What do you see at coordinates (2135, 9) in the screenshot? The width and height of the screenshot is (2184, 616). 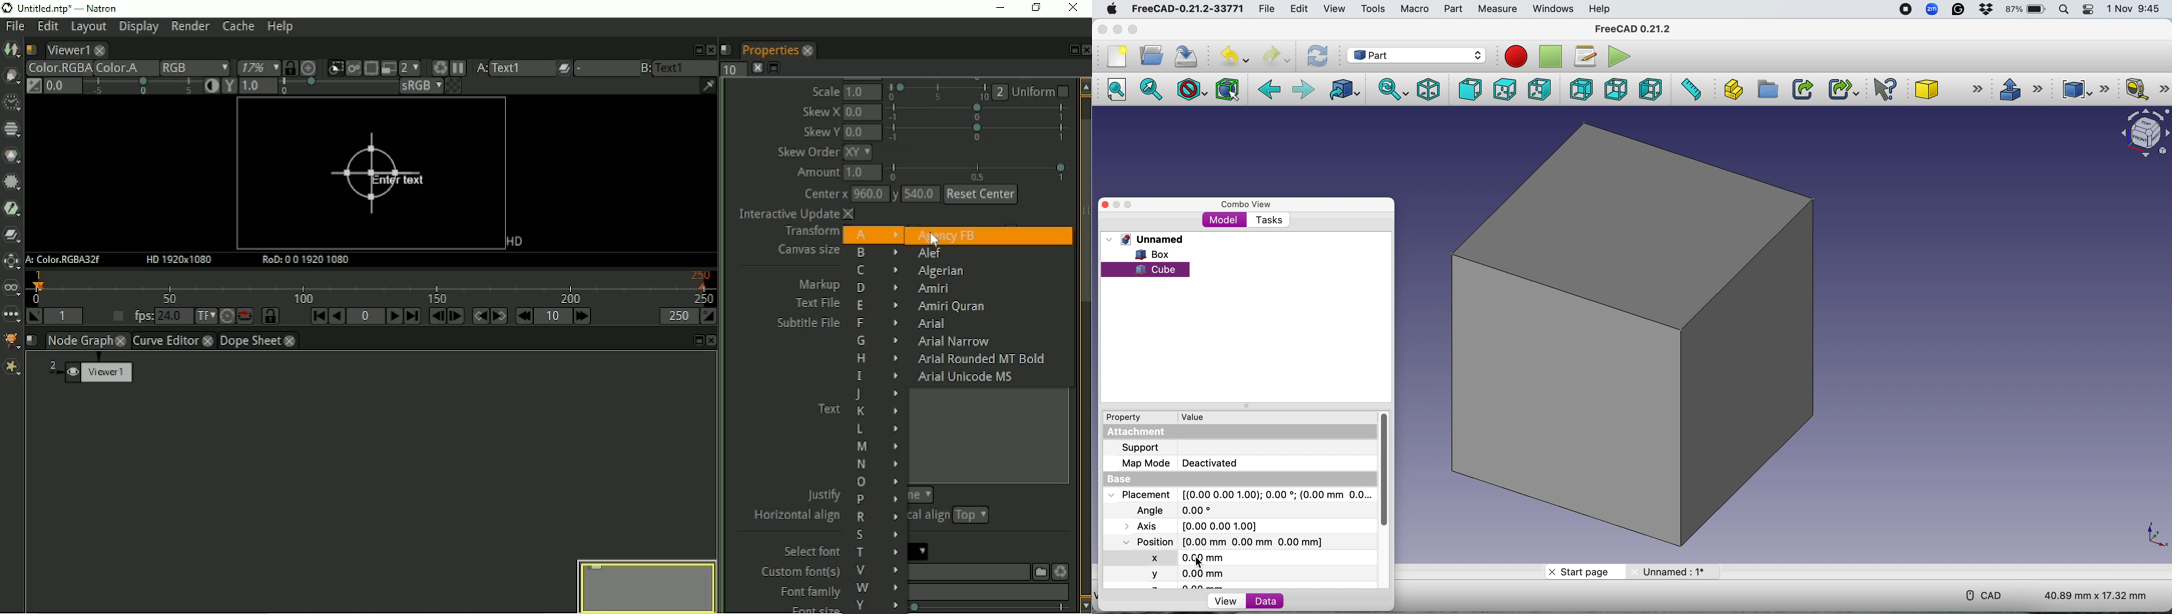 I see `1 Nov 9:45` at bounding box center [2135, 9].